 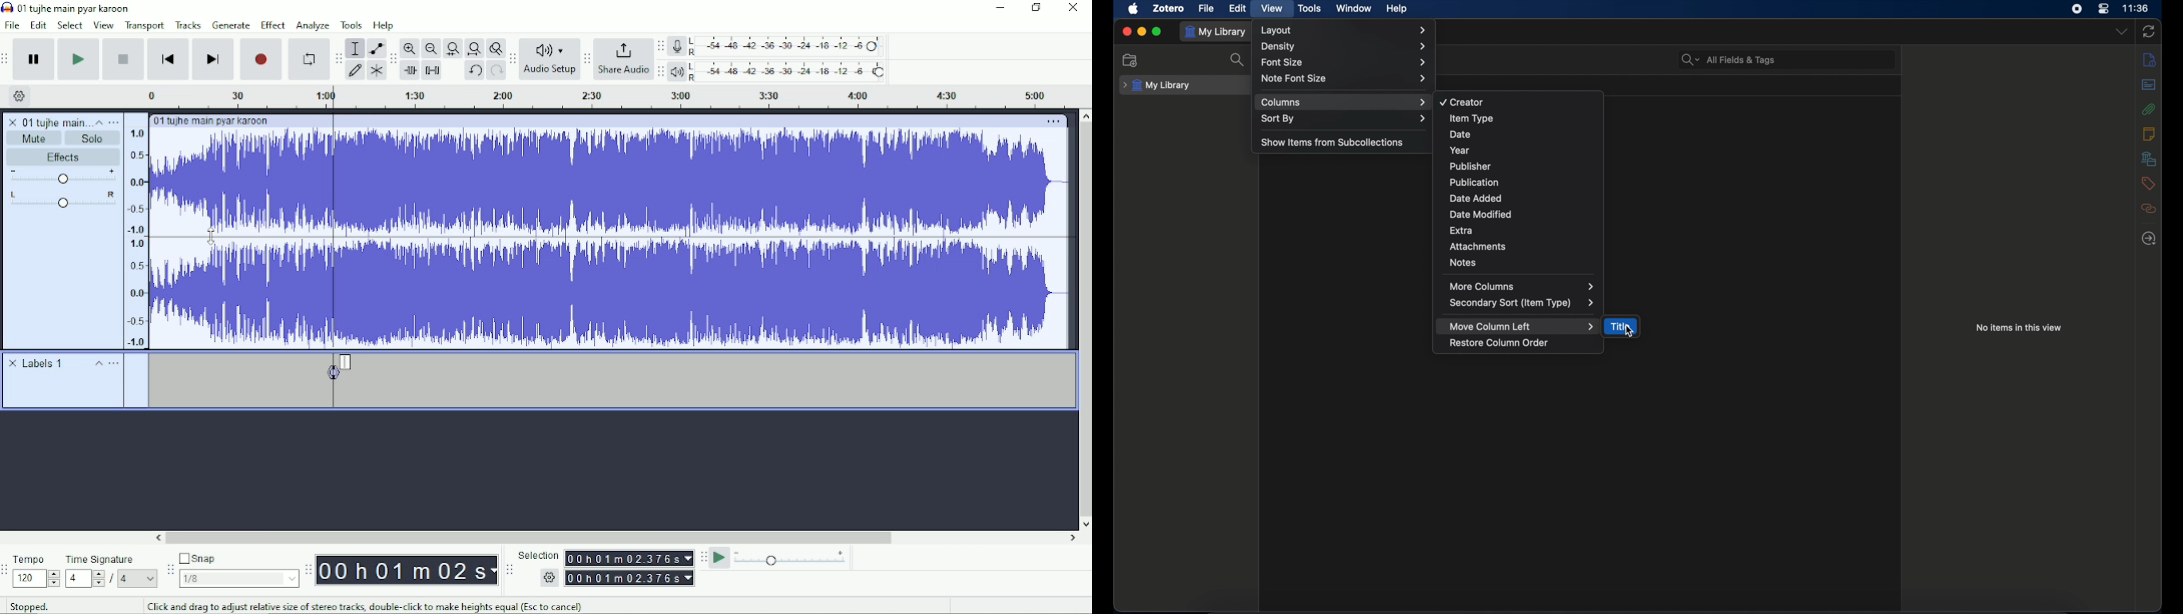 I want to click on Audacity record meter toolbar, so click(x=661, y=46).